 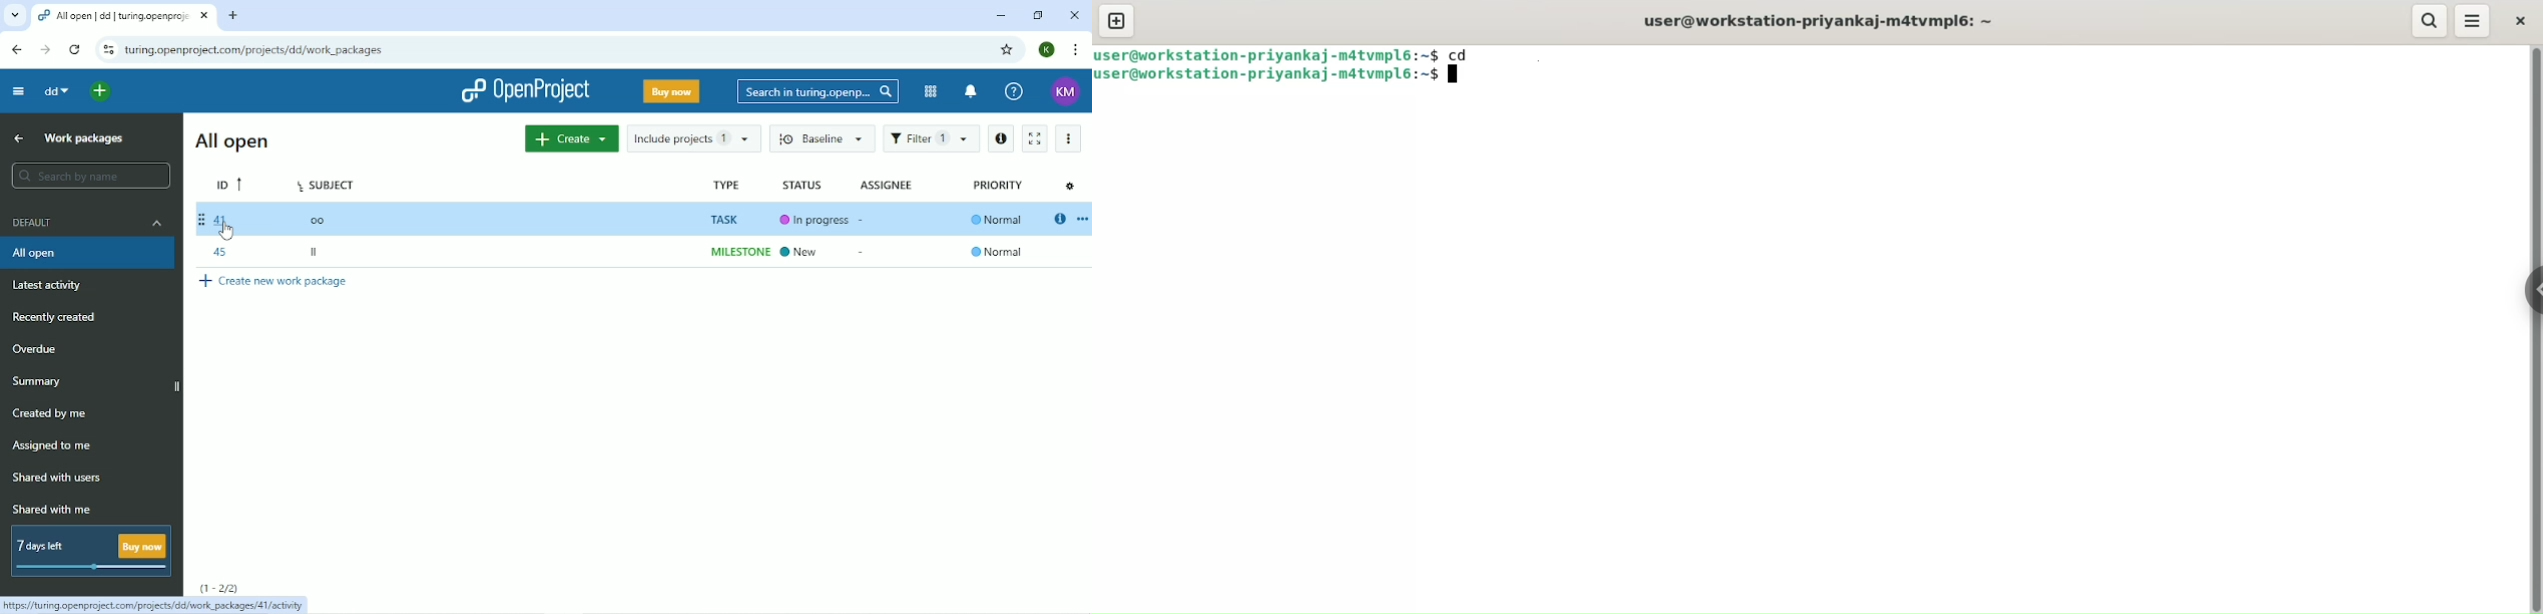 What do you see at coordinates (89, 253) in the screenshot?
I see `All open` at bounding box center [89, 253].